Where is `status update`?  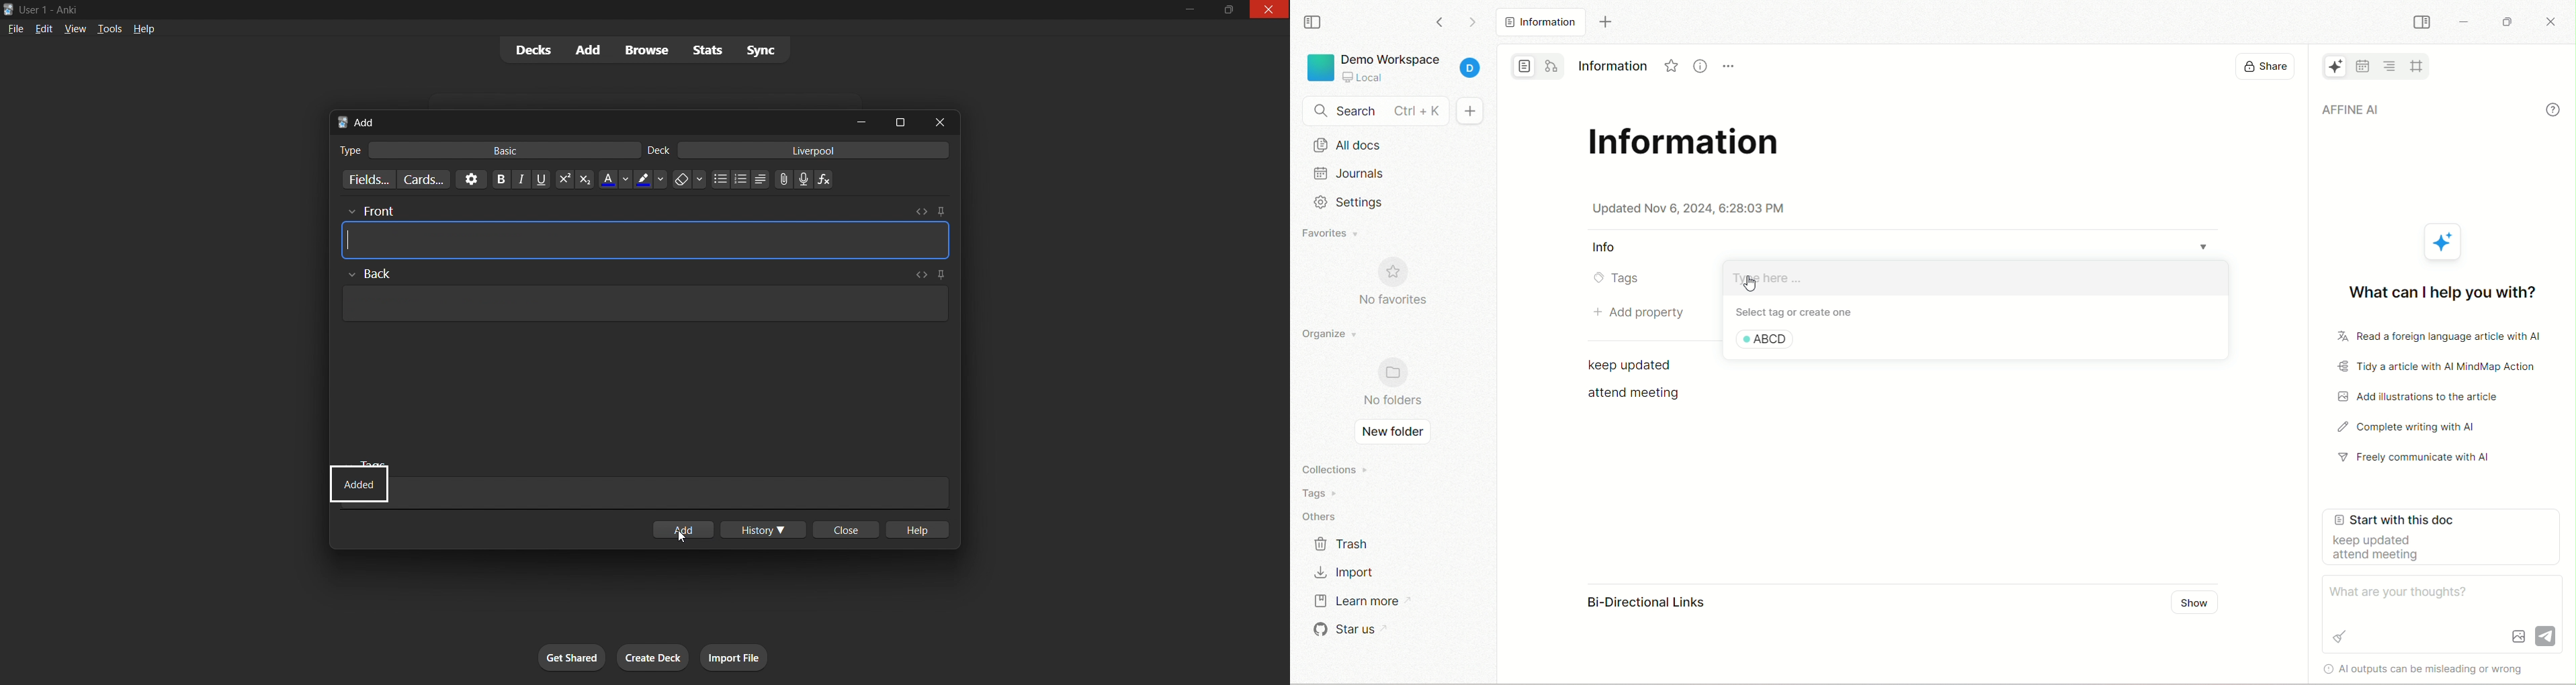
status update is located at coordinates (361, 484).